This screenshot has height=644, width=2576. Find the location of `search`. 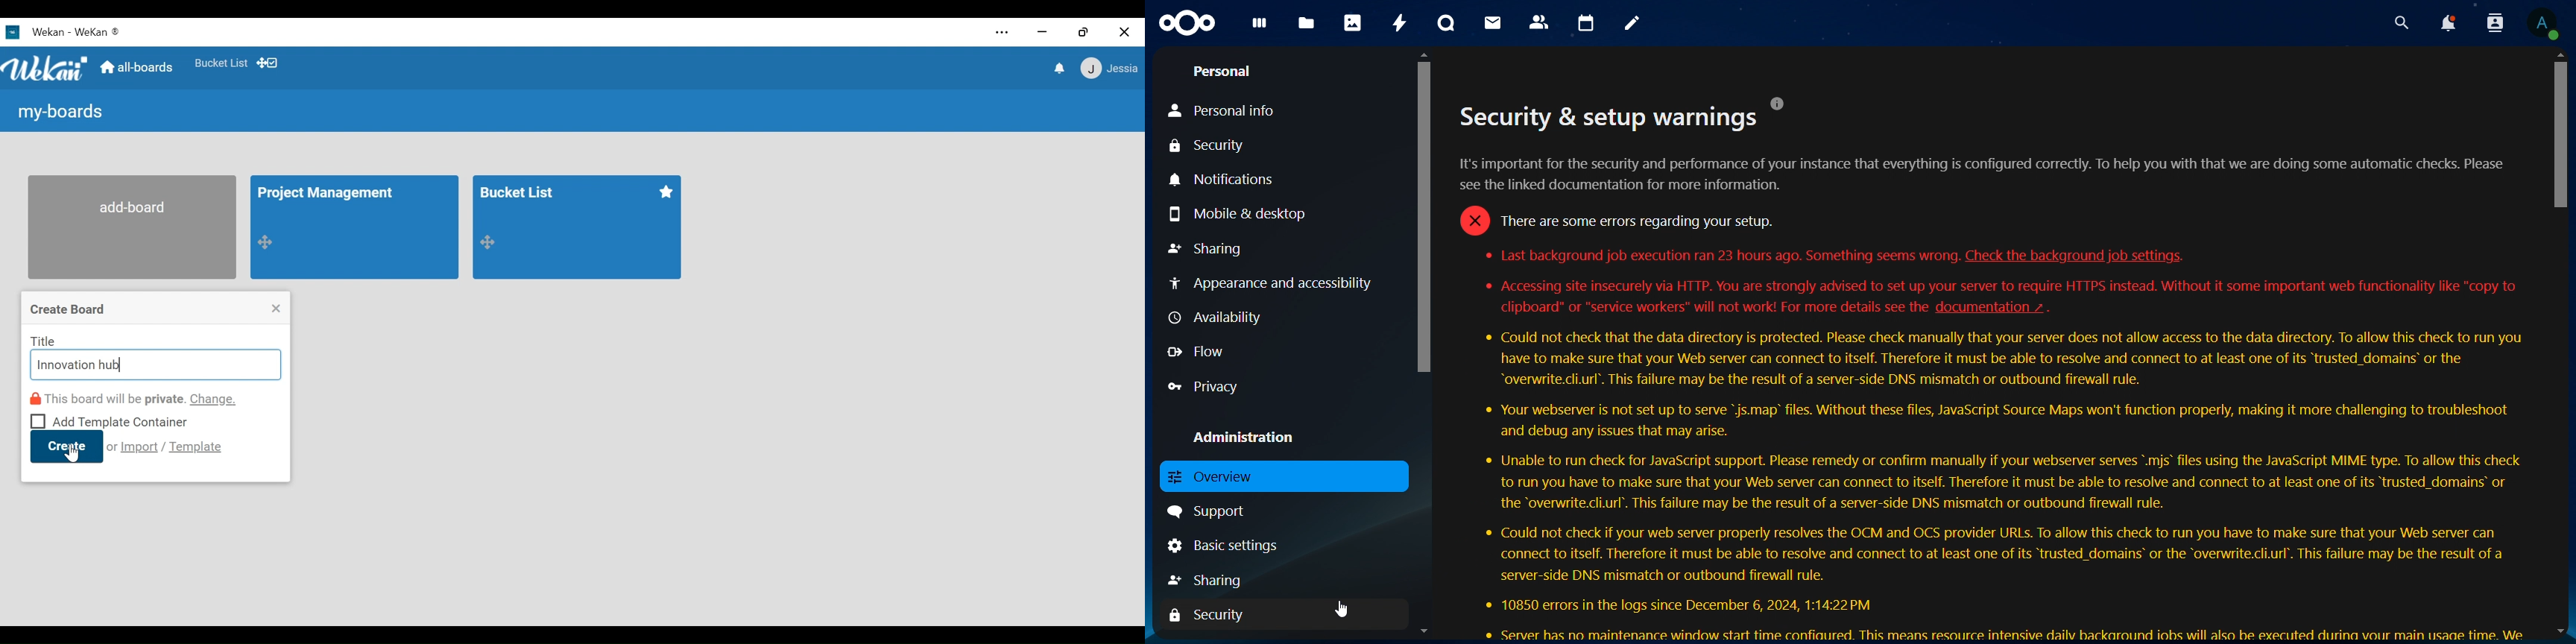

search is located at coordinates (2401, 22).